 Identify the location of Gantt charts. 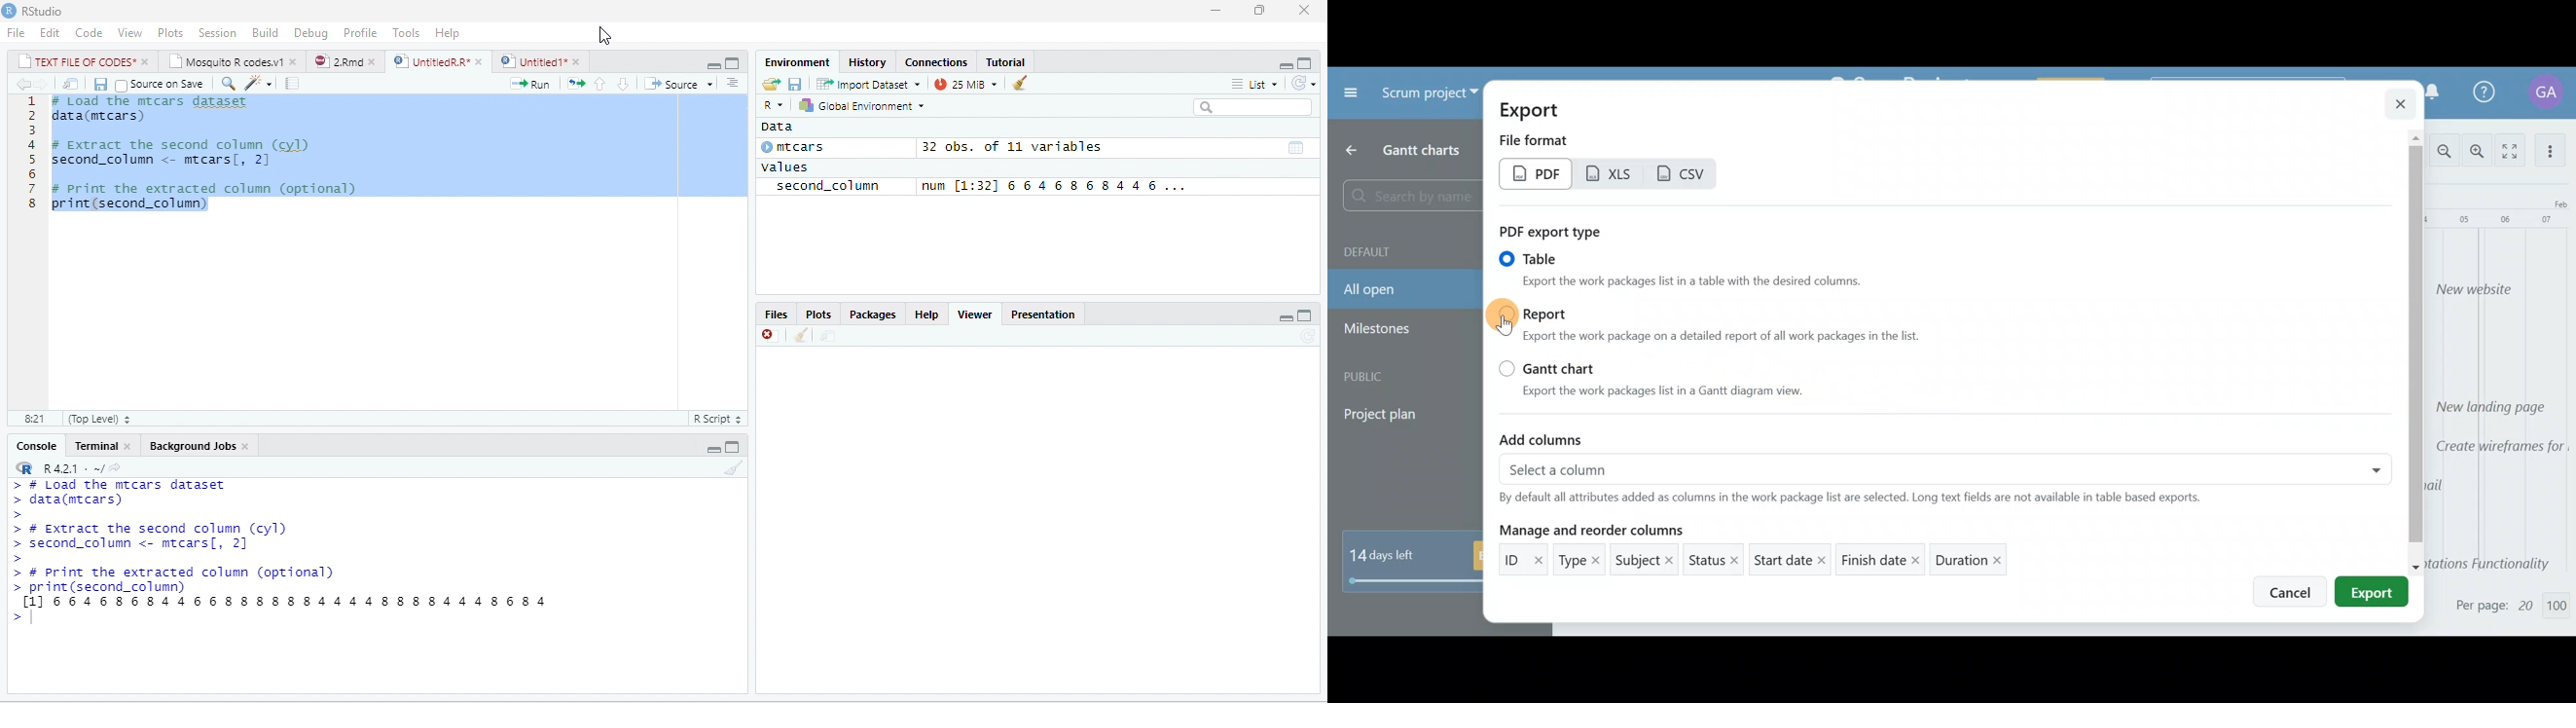
(1425, 148).